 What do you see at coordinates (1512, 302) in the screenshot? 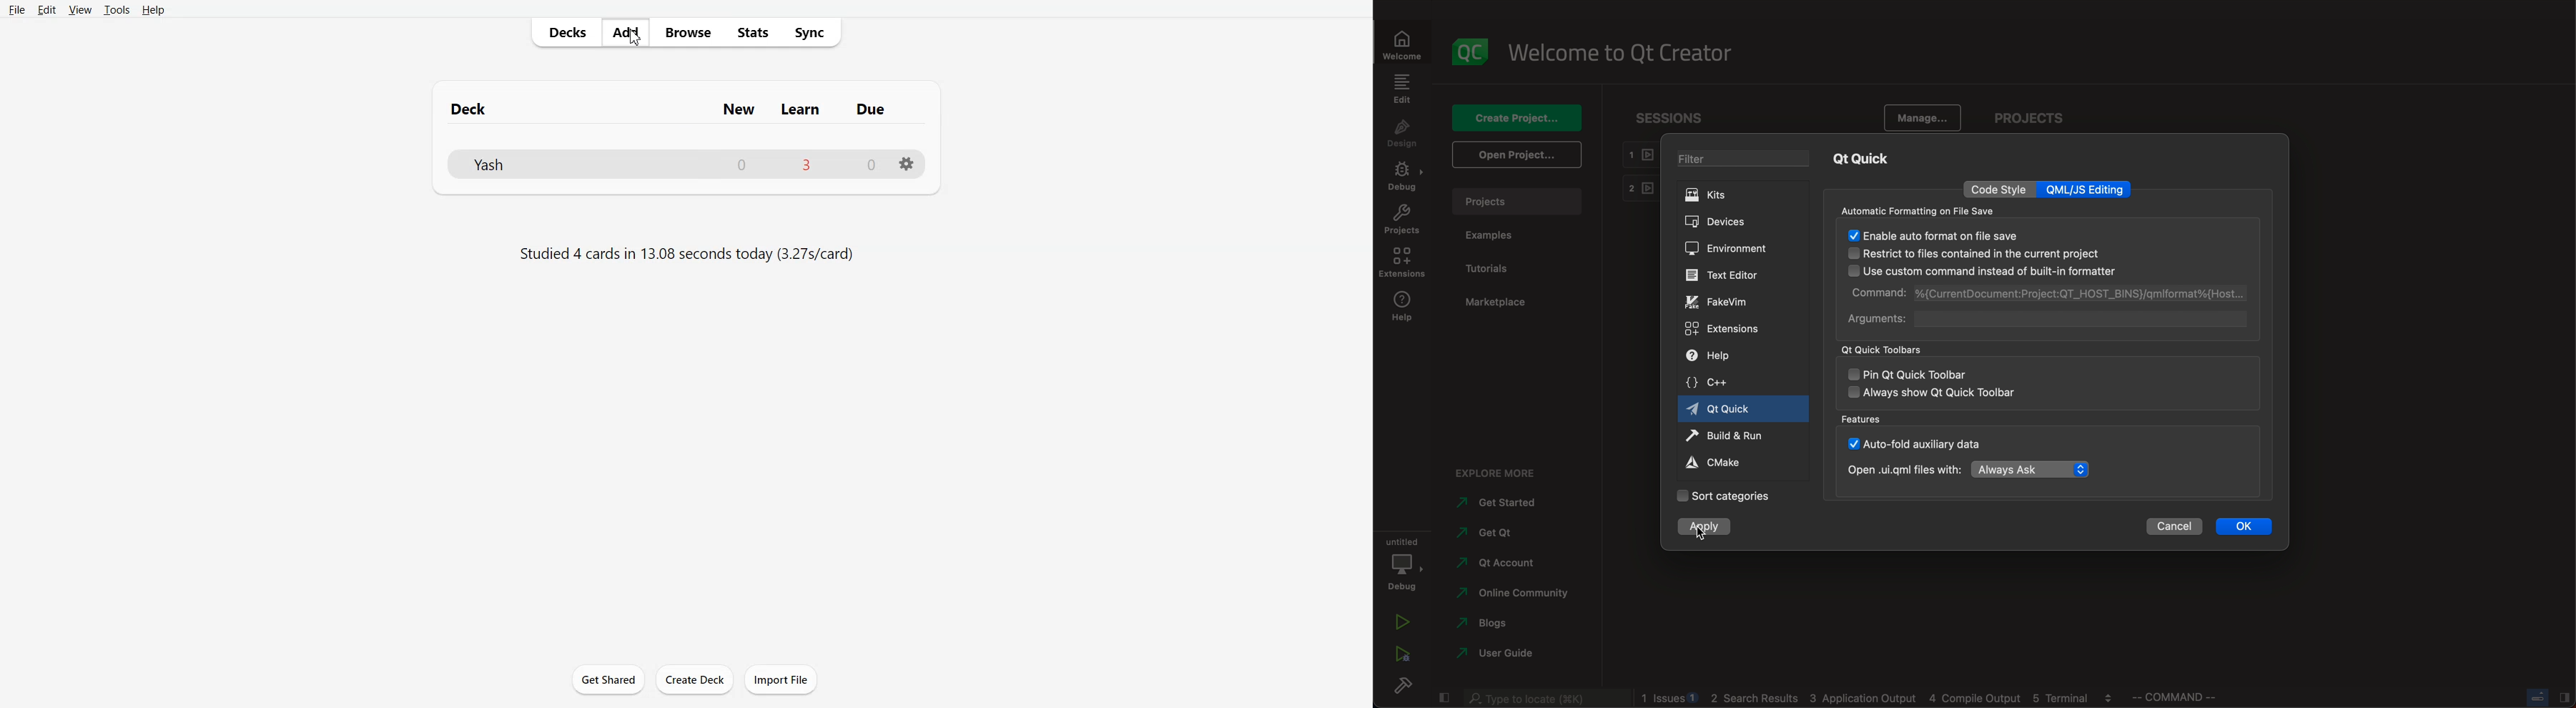
I see `marketplace` at bounding box center [1512, 302].